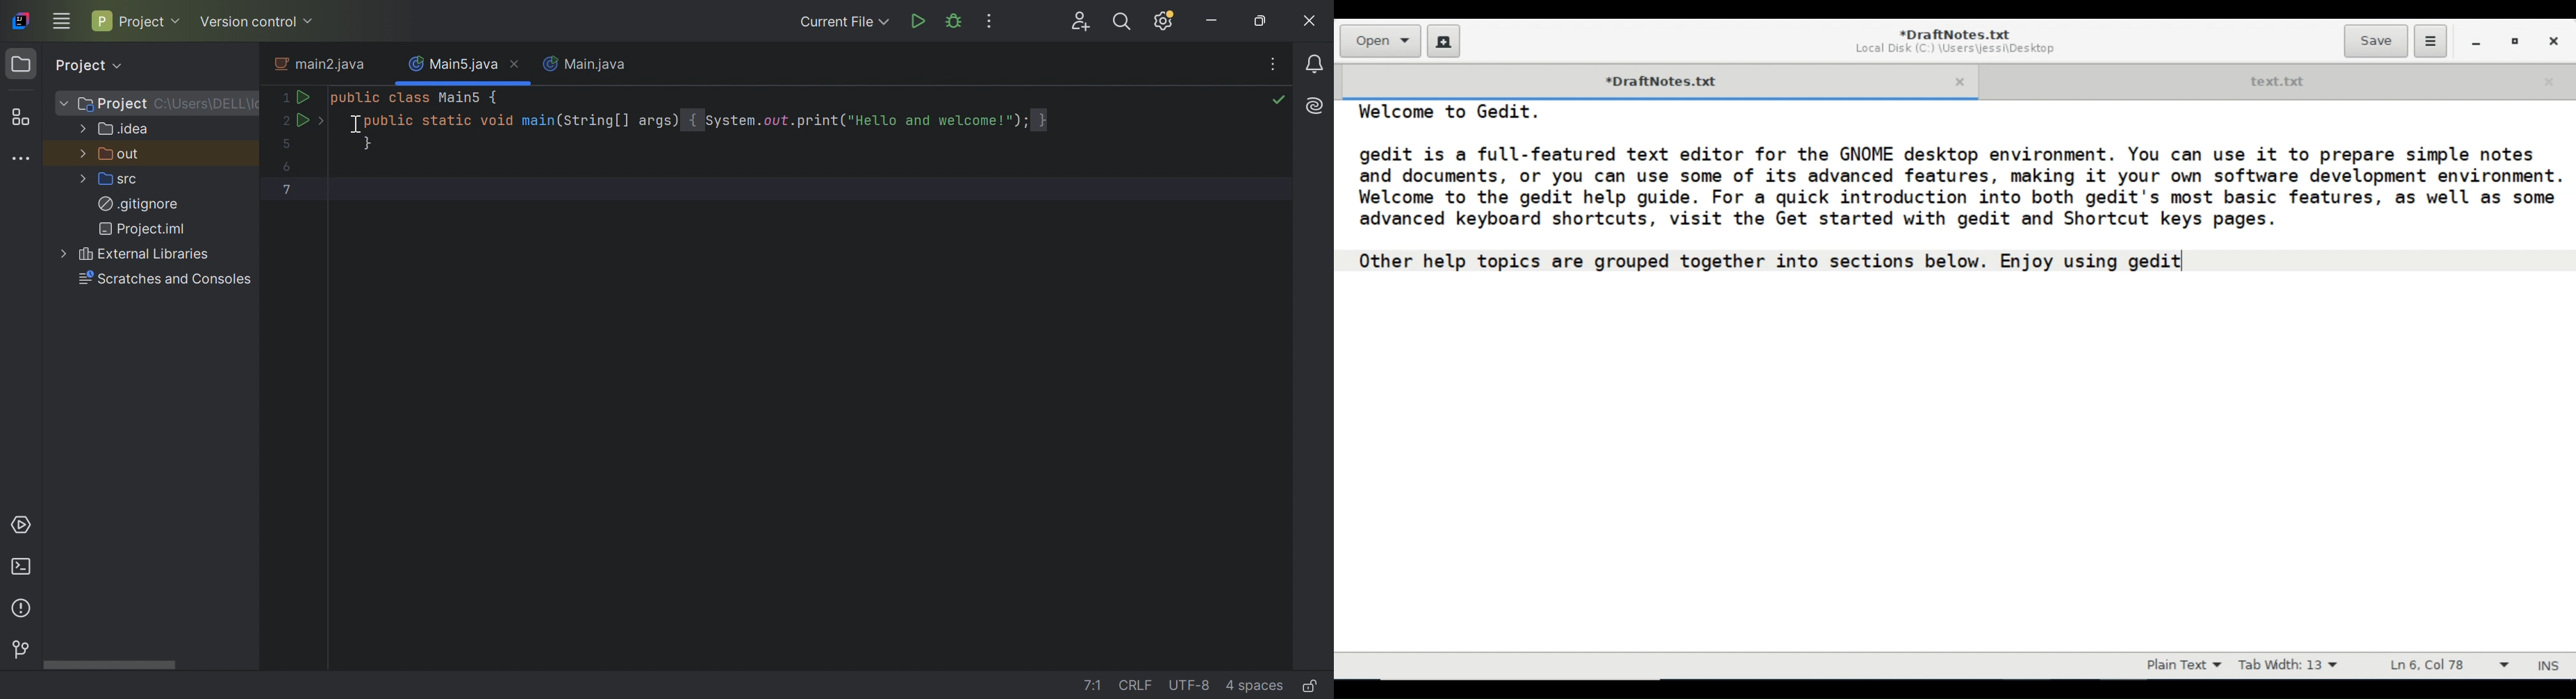 The width and height of the screenshot is (2576, 700). I want to click on src, so click(117, 179).